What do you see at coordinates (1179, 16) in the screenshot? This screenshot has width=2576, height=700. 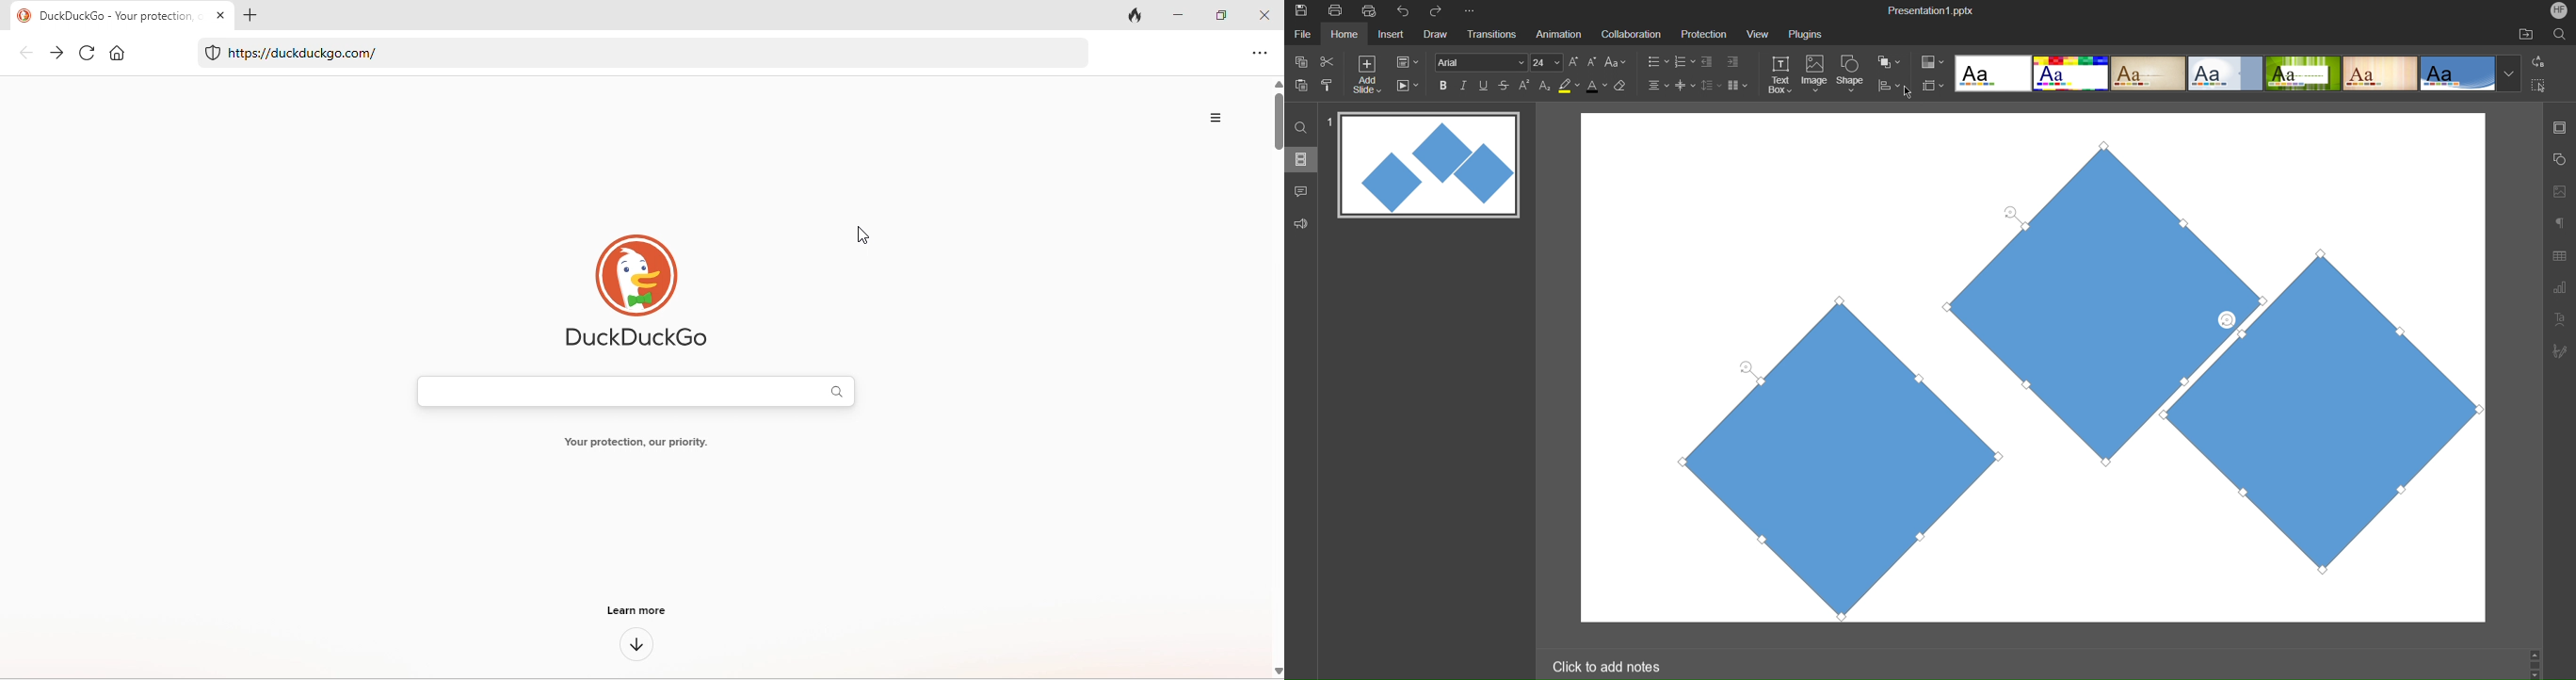 I see `minimize` at bounding box center [1179, 16].